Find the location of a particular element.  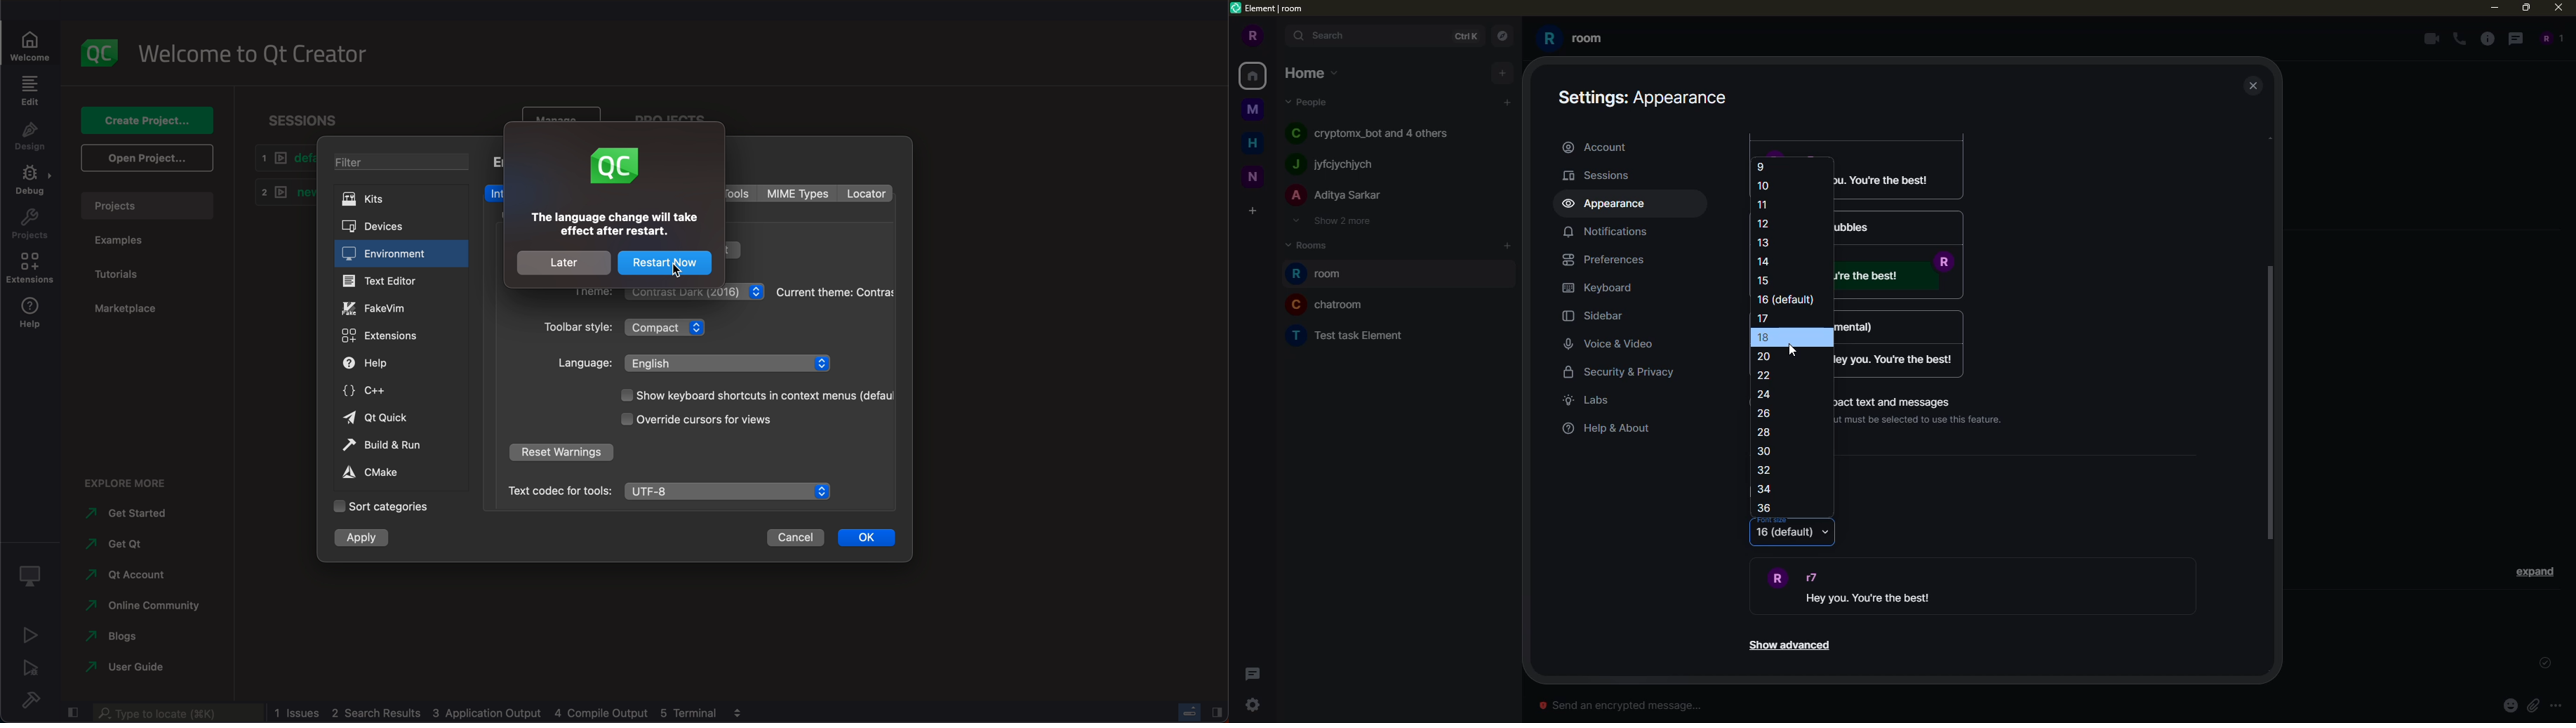

20 is located at coordinates (1772, 356).